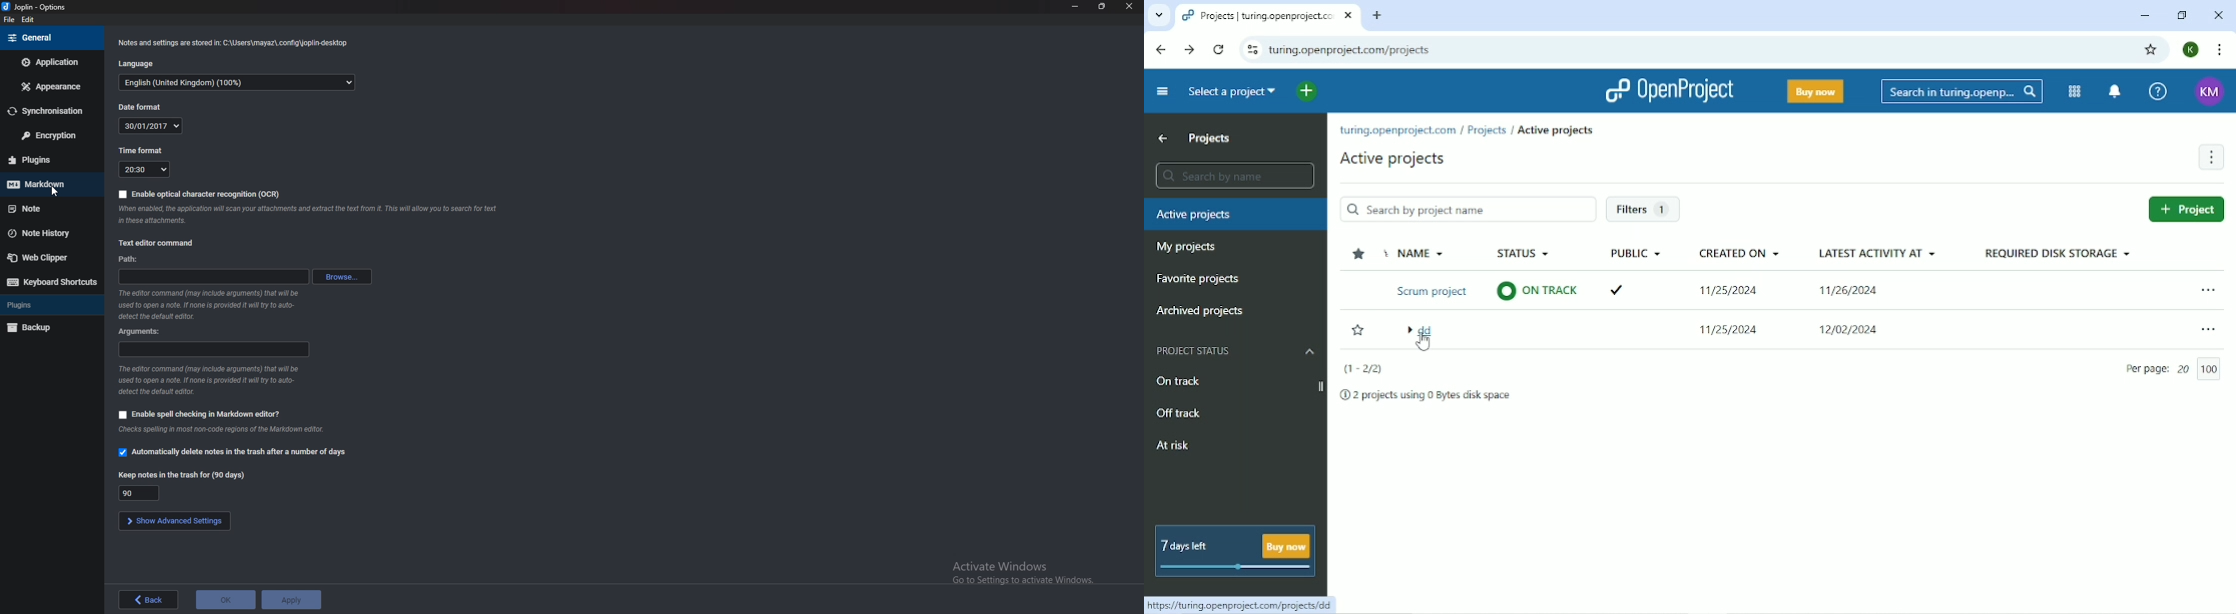 The width and height of the screenshot is (2240, 616). What do you see at coordinates (2116, 91) in the screenshot?
I see `To notification center` at bounding box center [2116, 91].